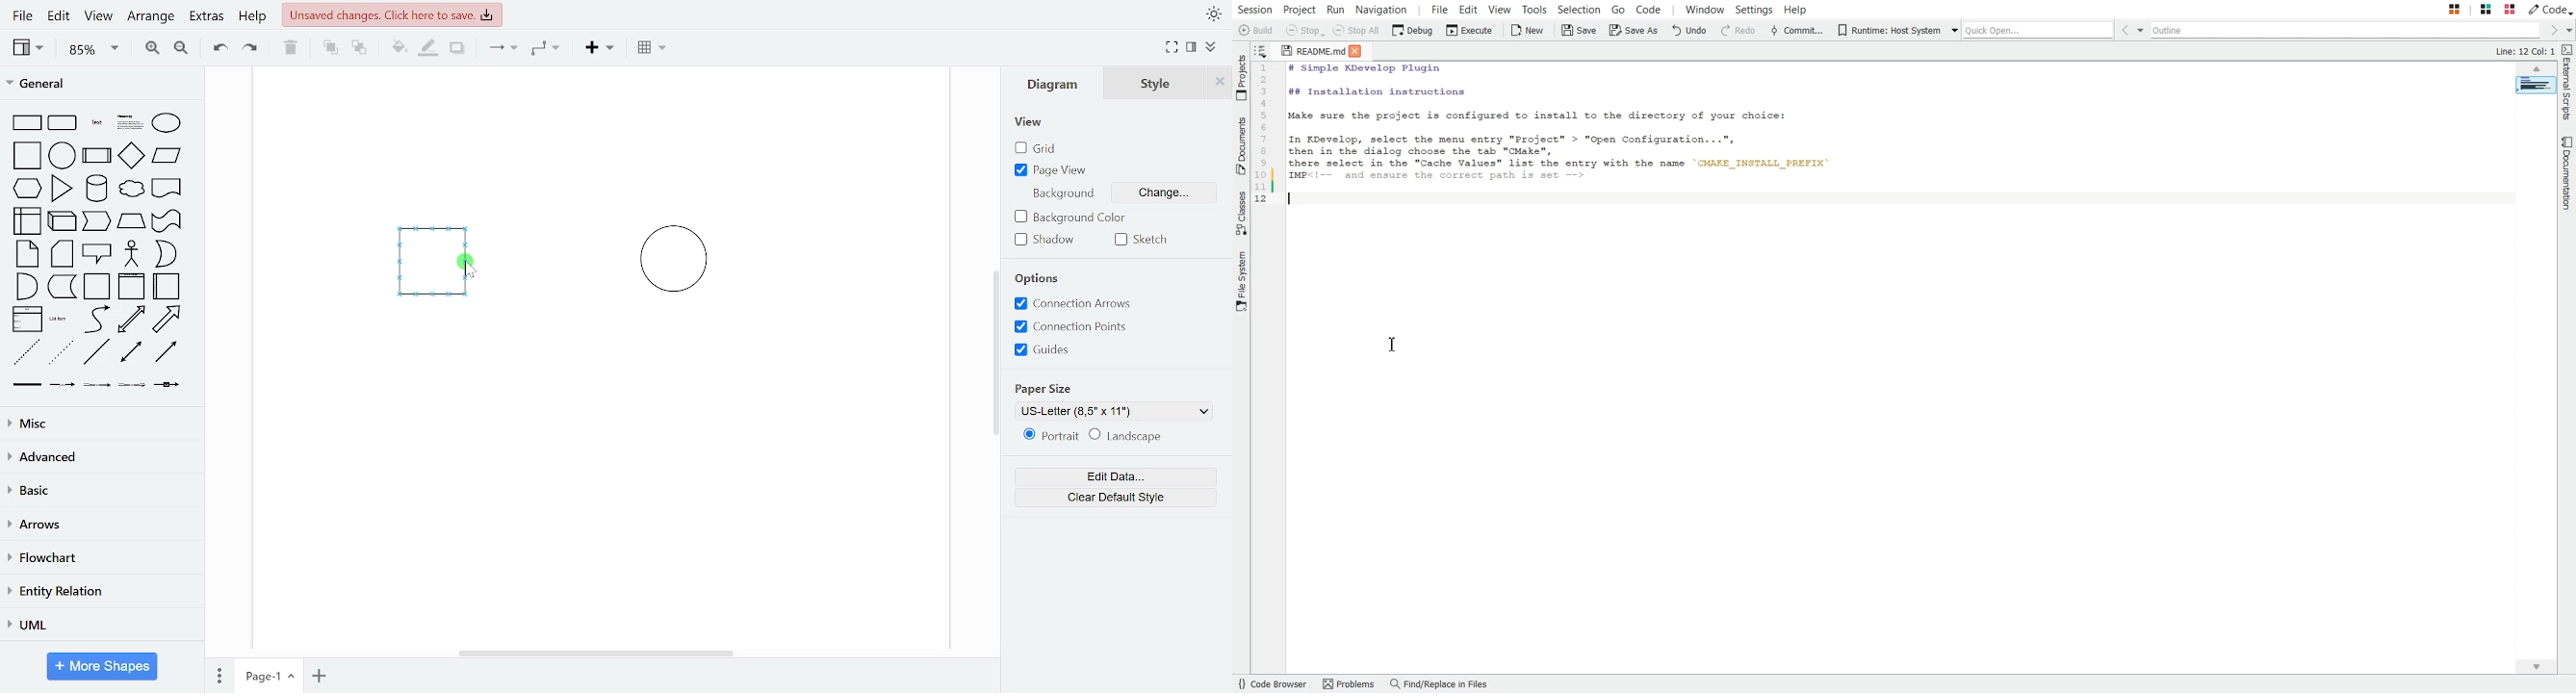  What do you see at coordinates (1053, 169) in the screenshot?
I see `page view` at bounding box center [1053, 169].